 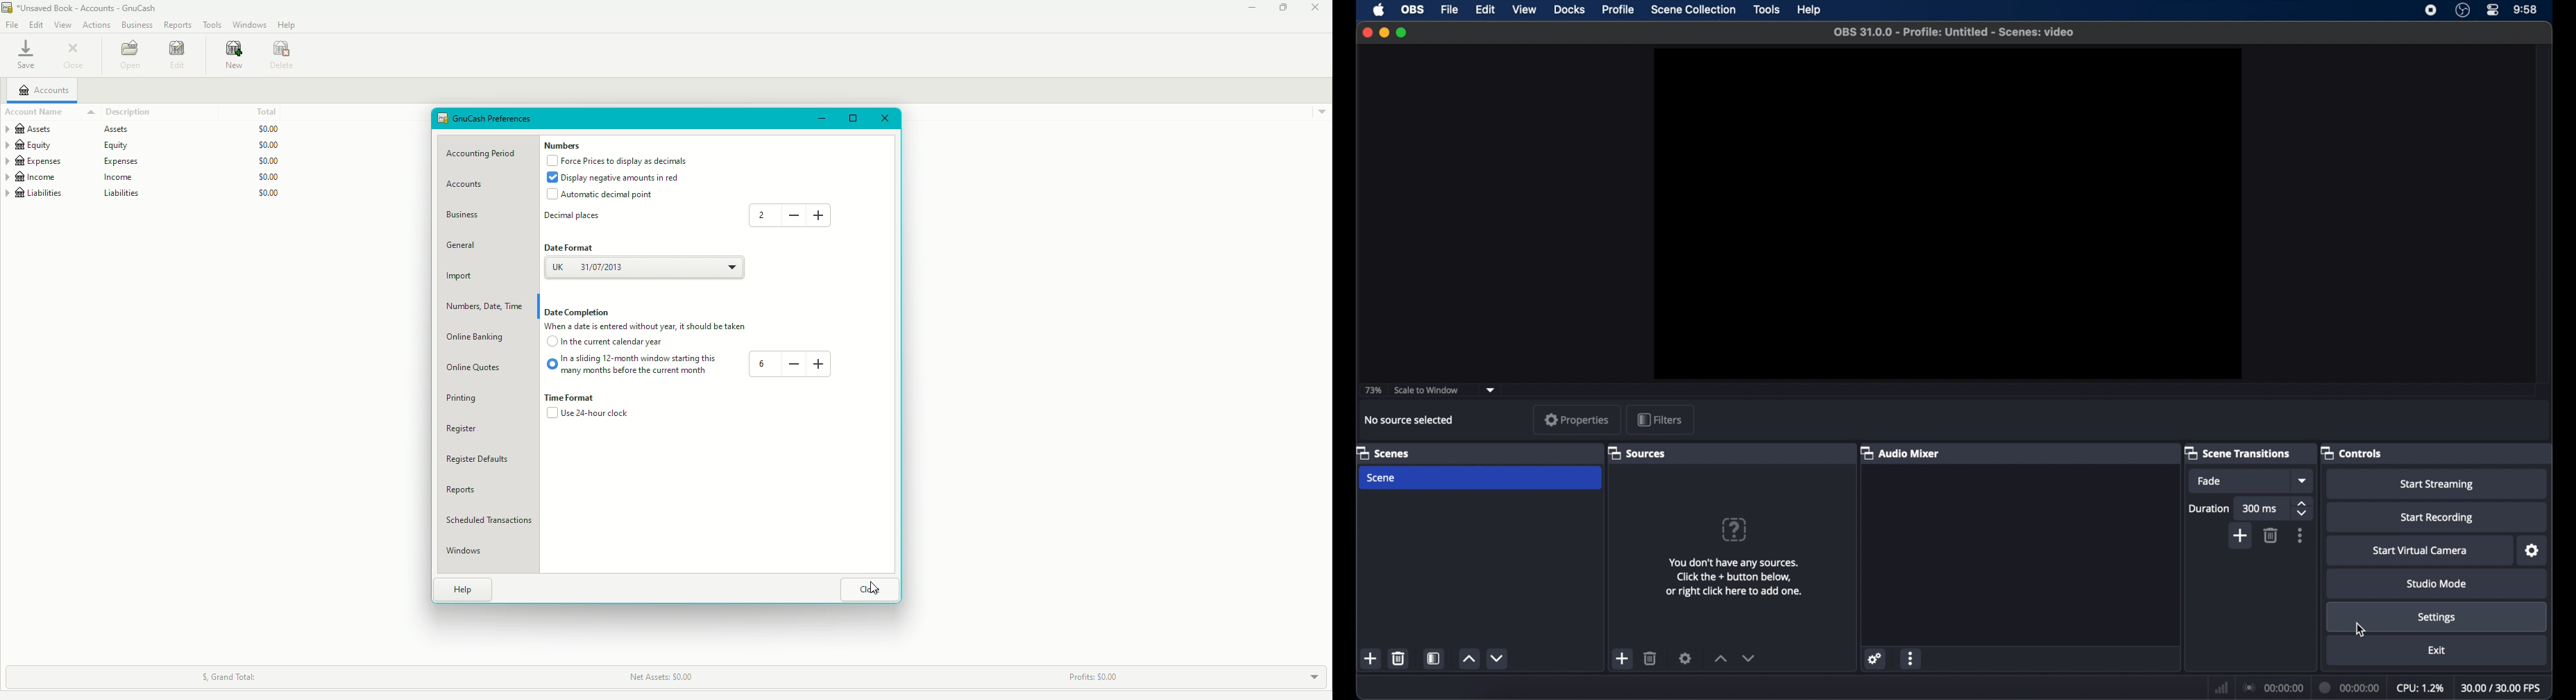 What do you see at coordinates (271, 112) in the screenshot?
I see `Total` at bounding box center [271, 112].